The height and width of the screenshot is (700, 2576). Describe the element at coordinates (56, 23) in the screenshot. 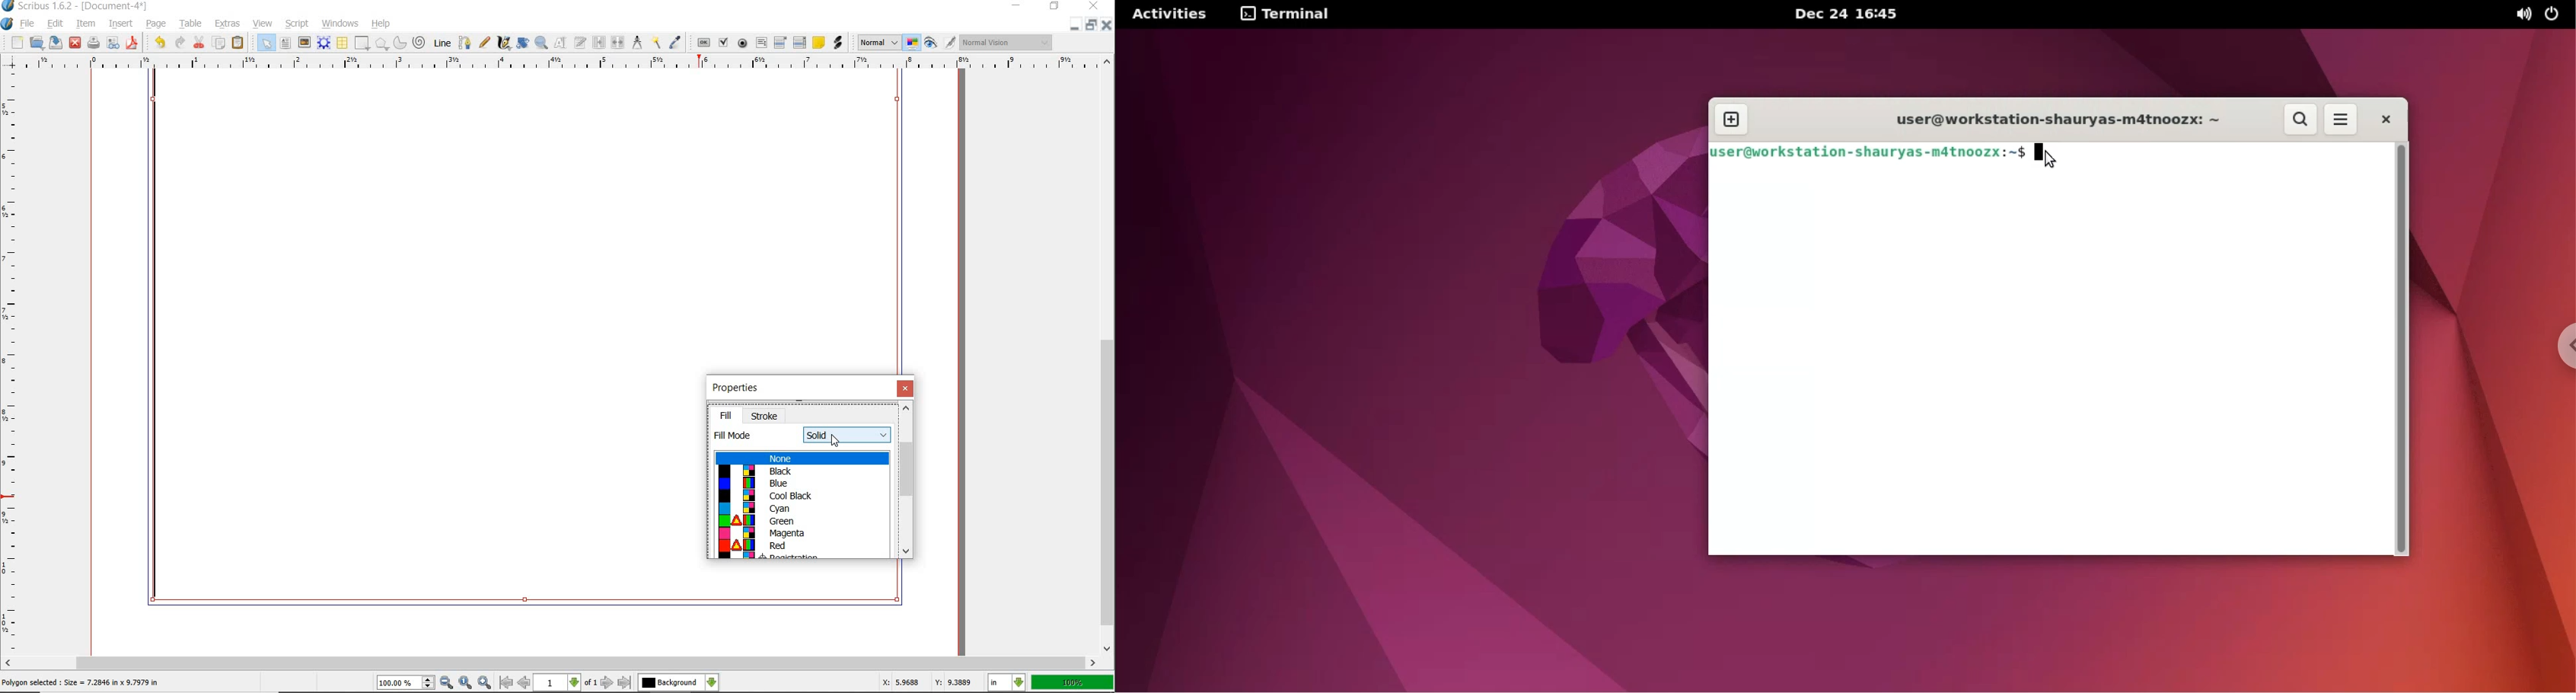

I see `edit` at that location.